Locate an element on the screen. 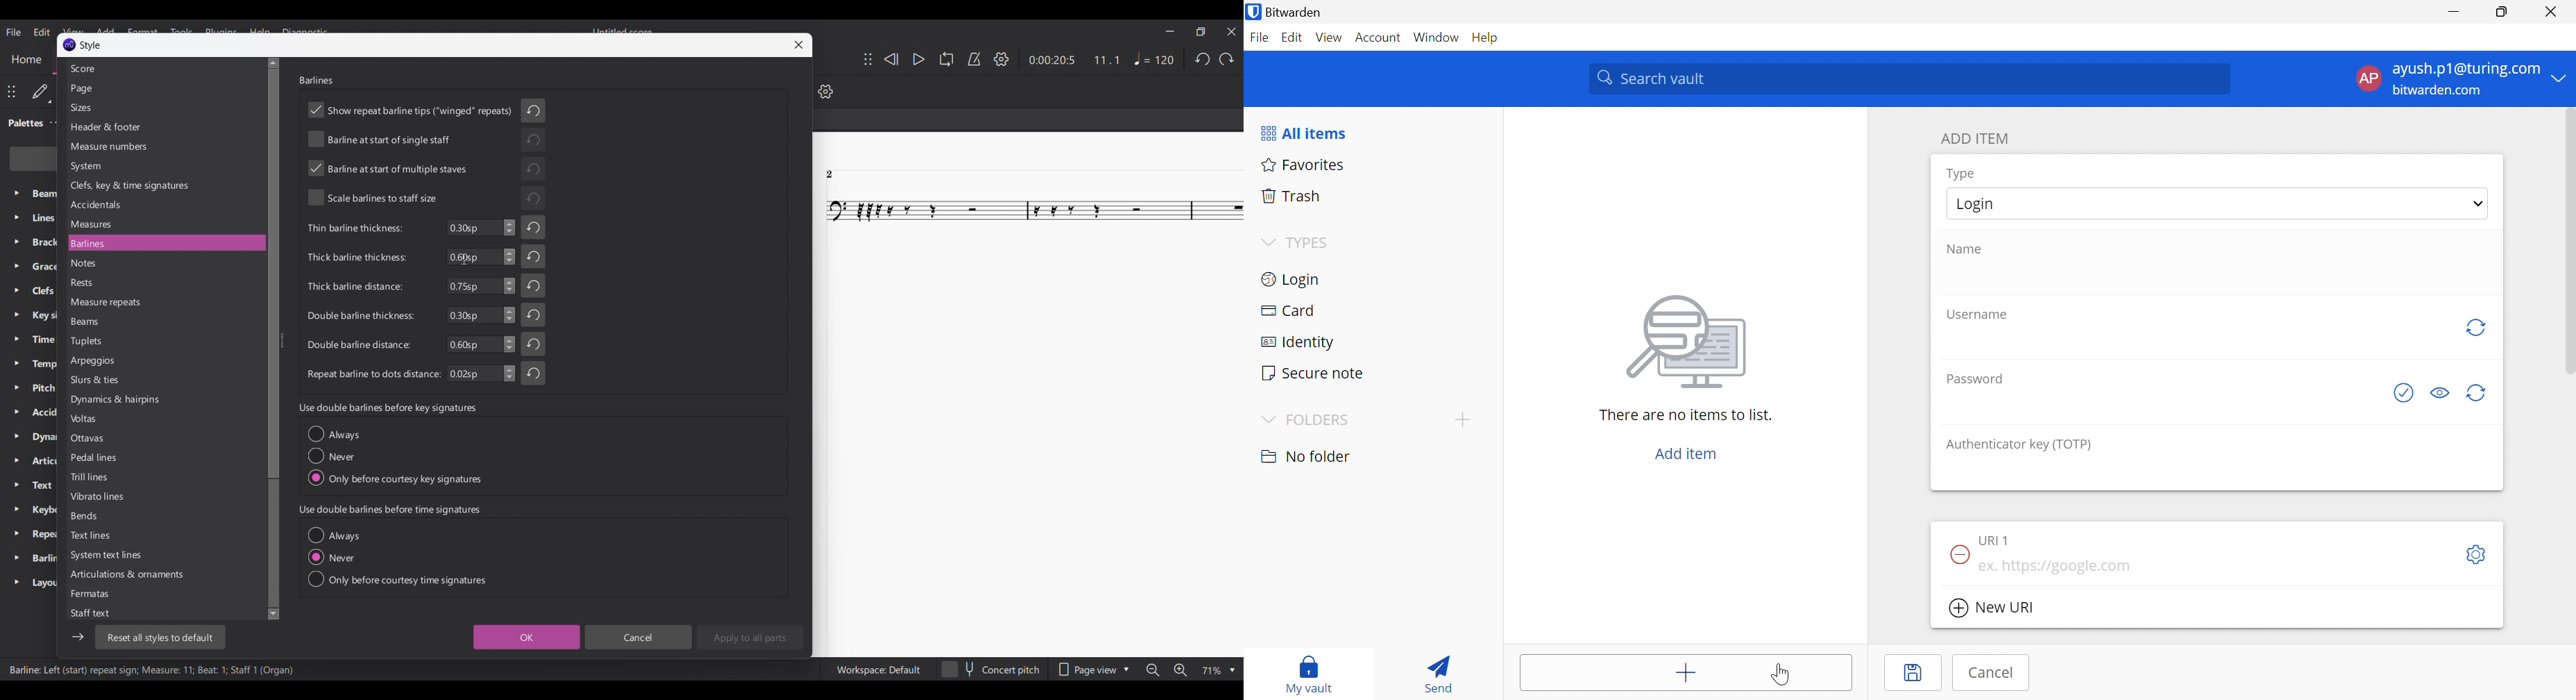  Section title is located at coordinates (390, 510).